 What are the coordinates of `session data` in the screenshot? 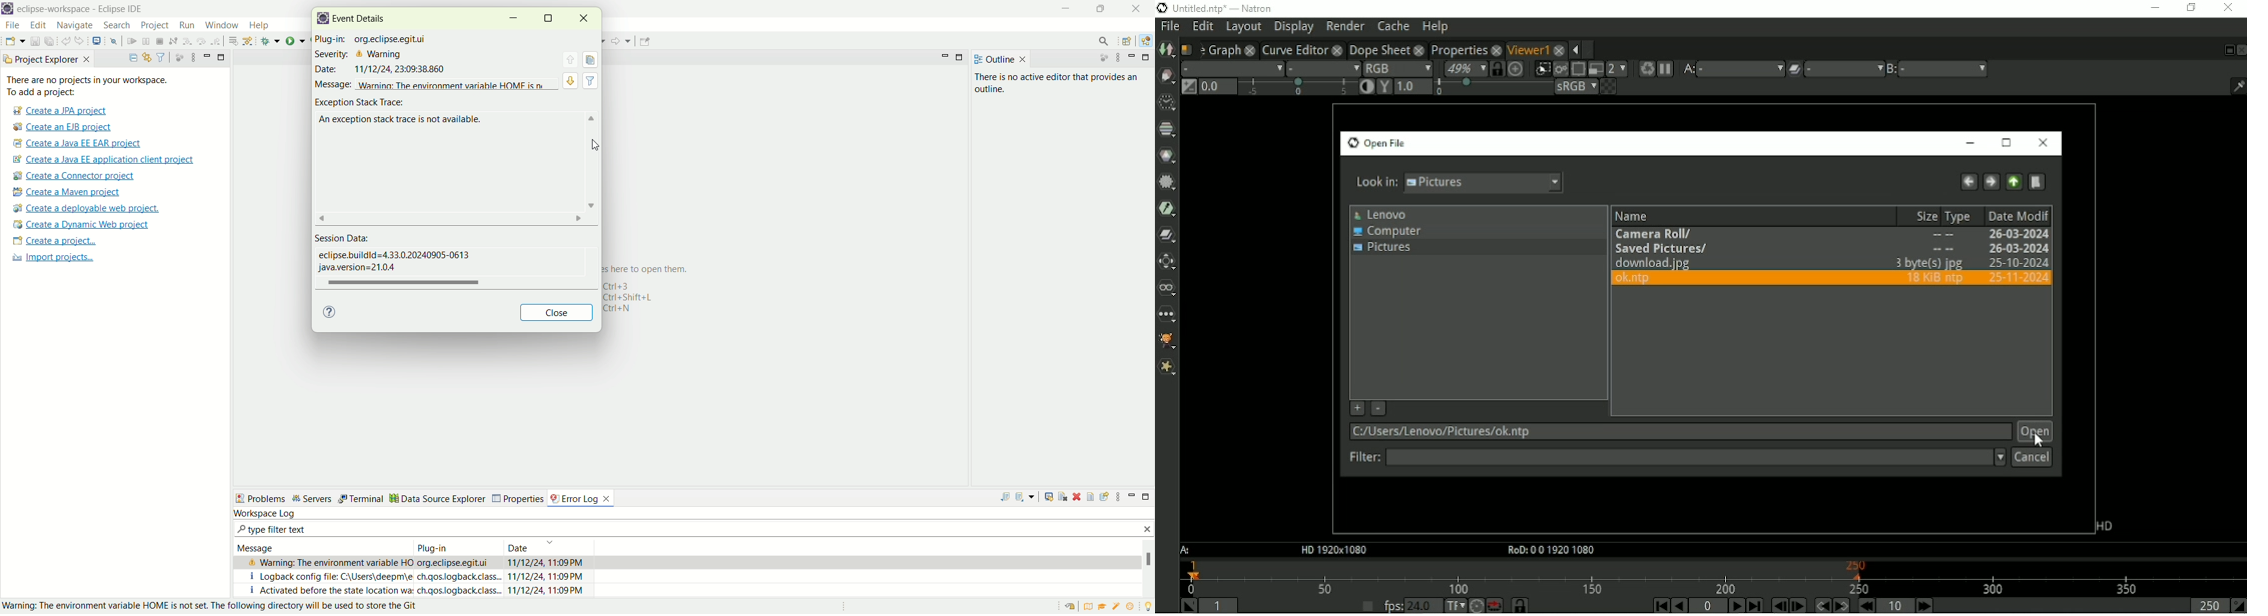 It's located at (343, 238).